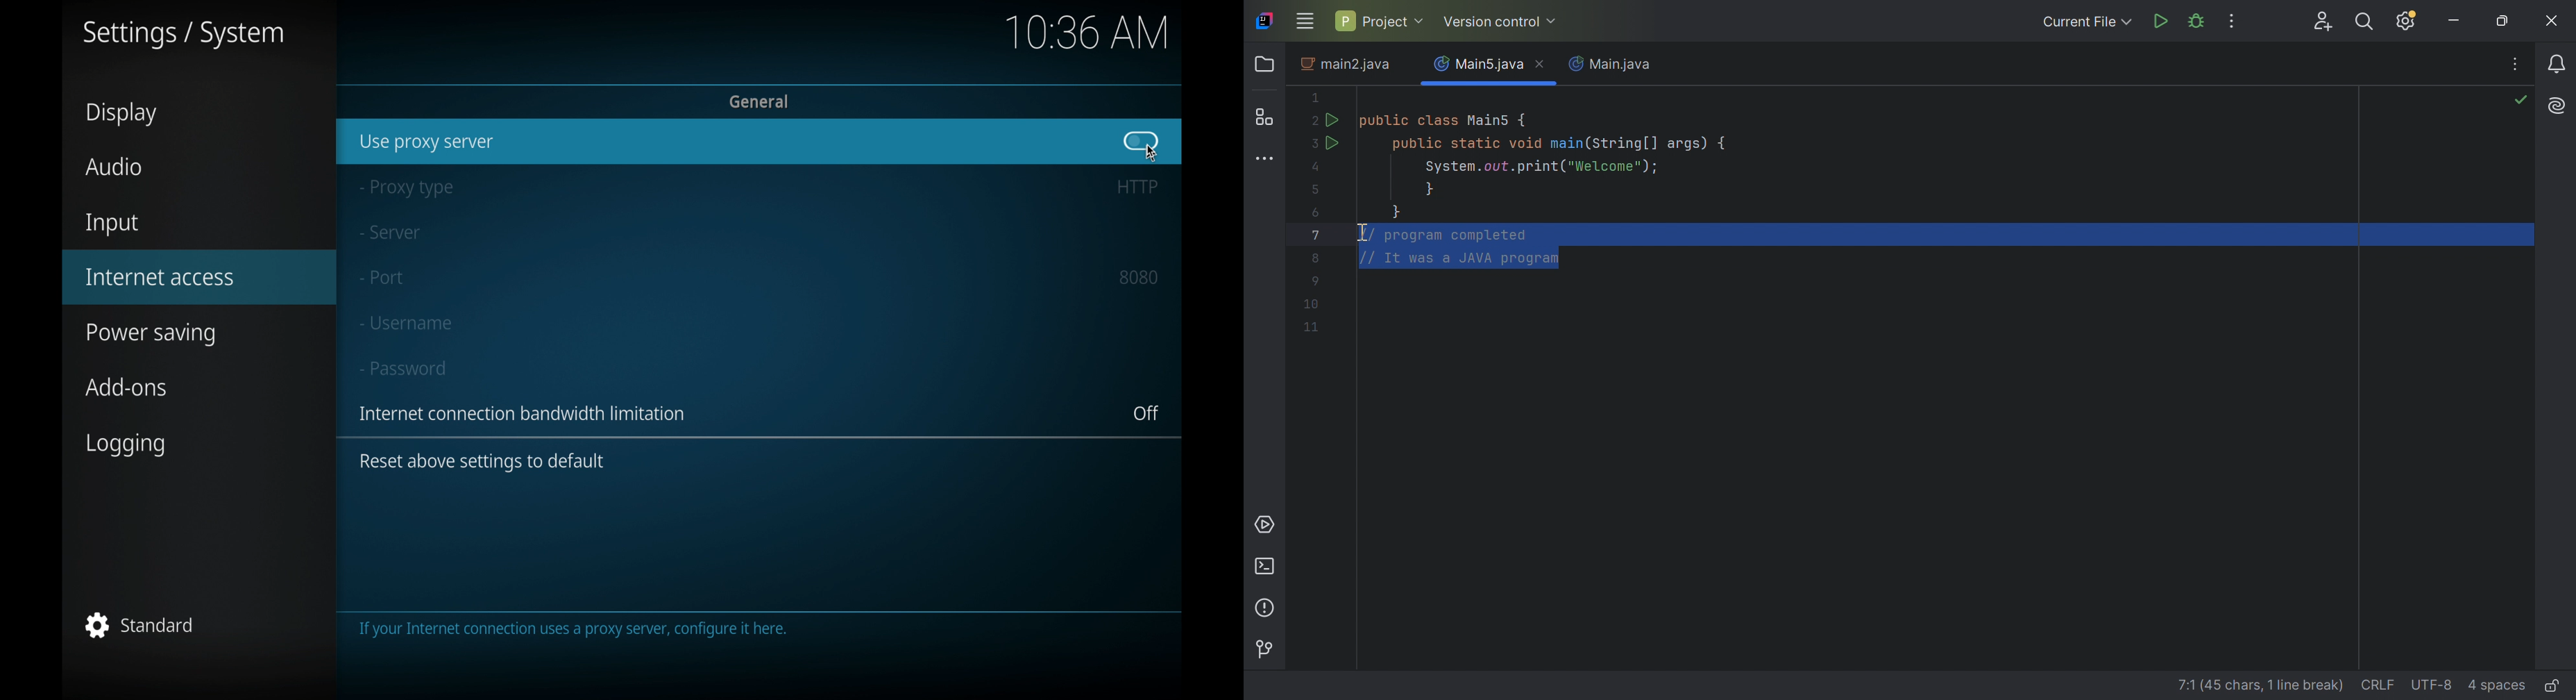 The image size is (2576, 700). I want to click on Code with me, so click(2324, 22).